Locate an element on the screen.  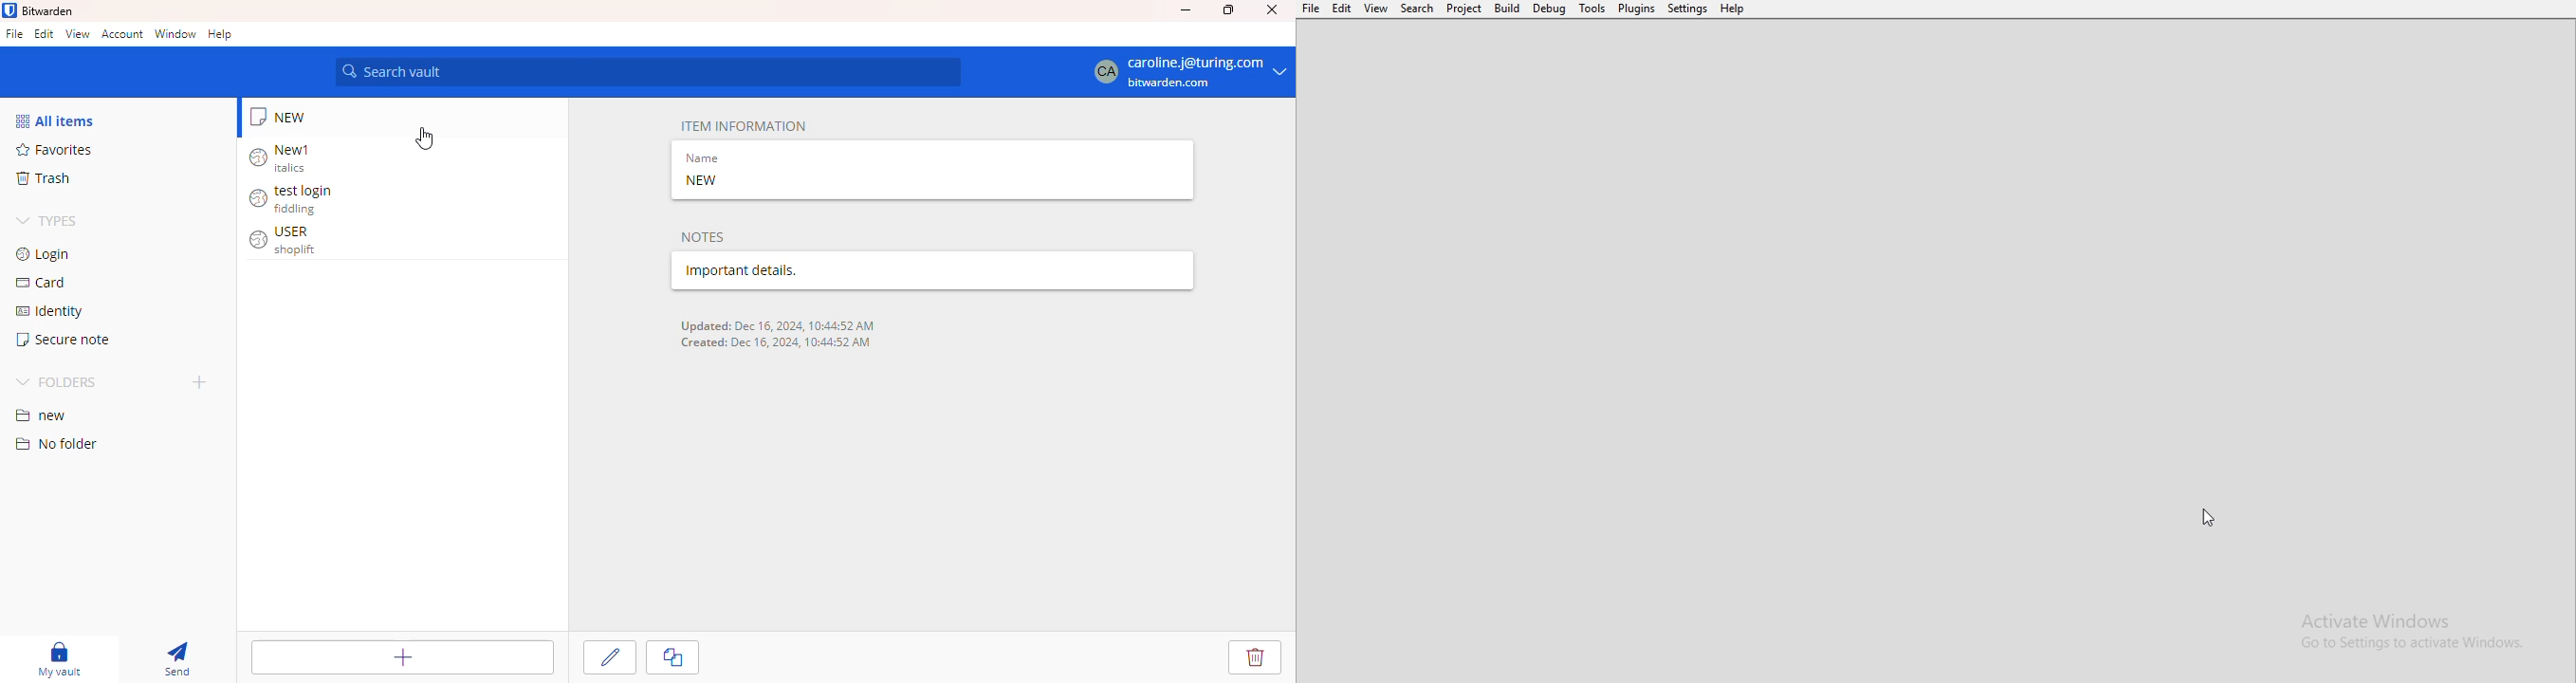
minimize is located at coordinates (1186, 9).